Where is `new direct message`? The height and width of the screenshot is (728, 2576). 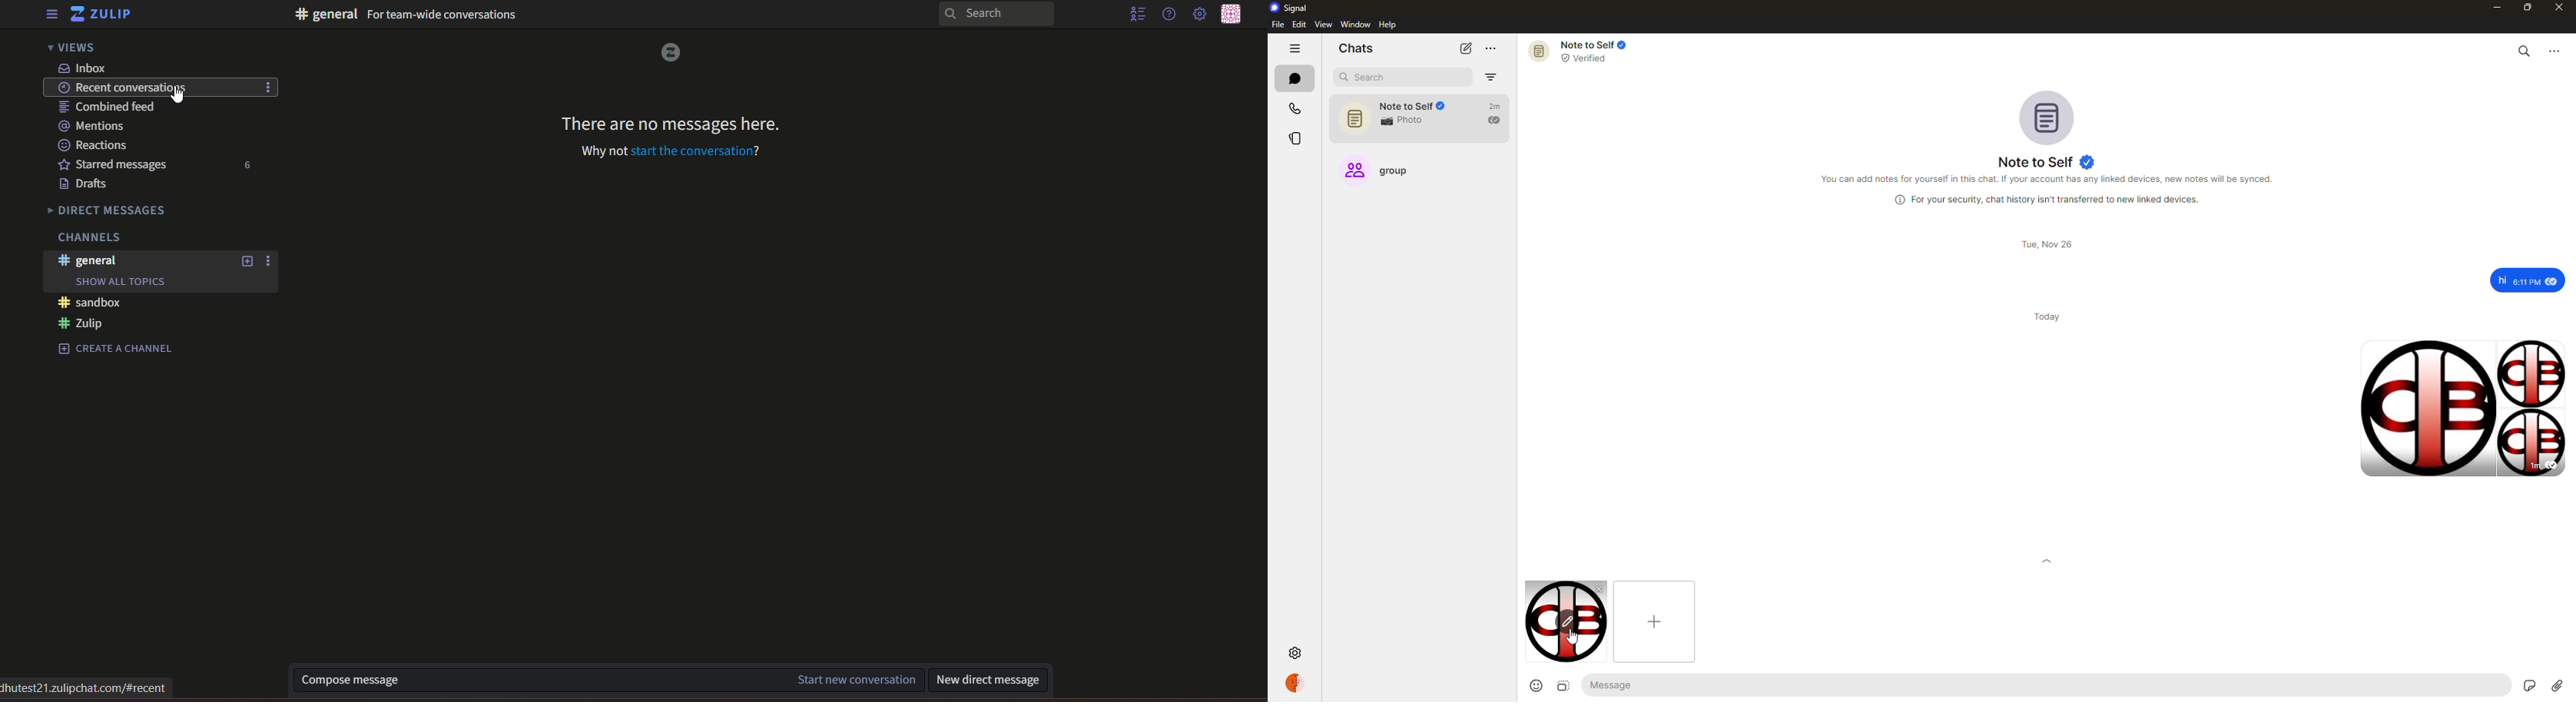
new direct message is located at coordinates (989, 677).